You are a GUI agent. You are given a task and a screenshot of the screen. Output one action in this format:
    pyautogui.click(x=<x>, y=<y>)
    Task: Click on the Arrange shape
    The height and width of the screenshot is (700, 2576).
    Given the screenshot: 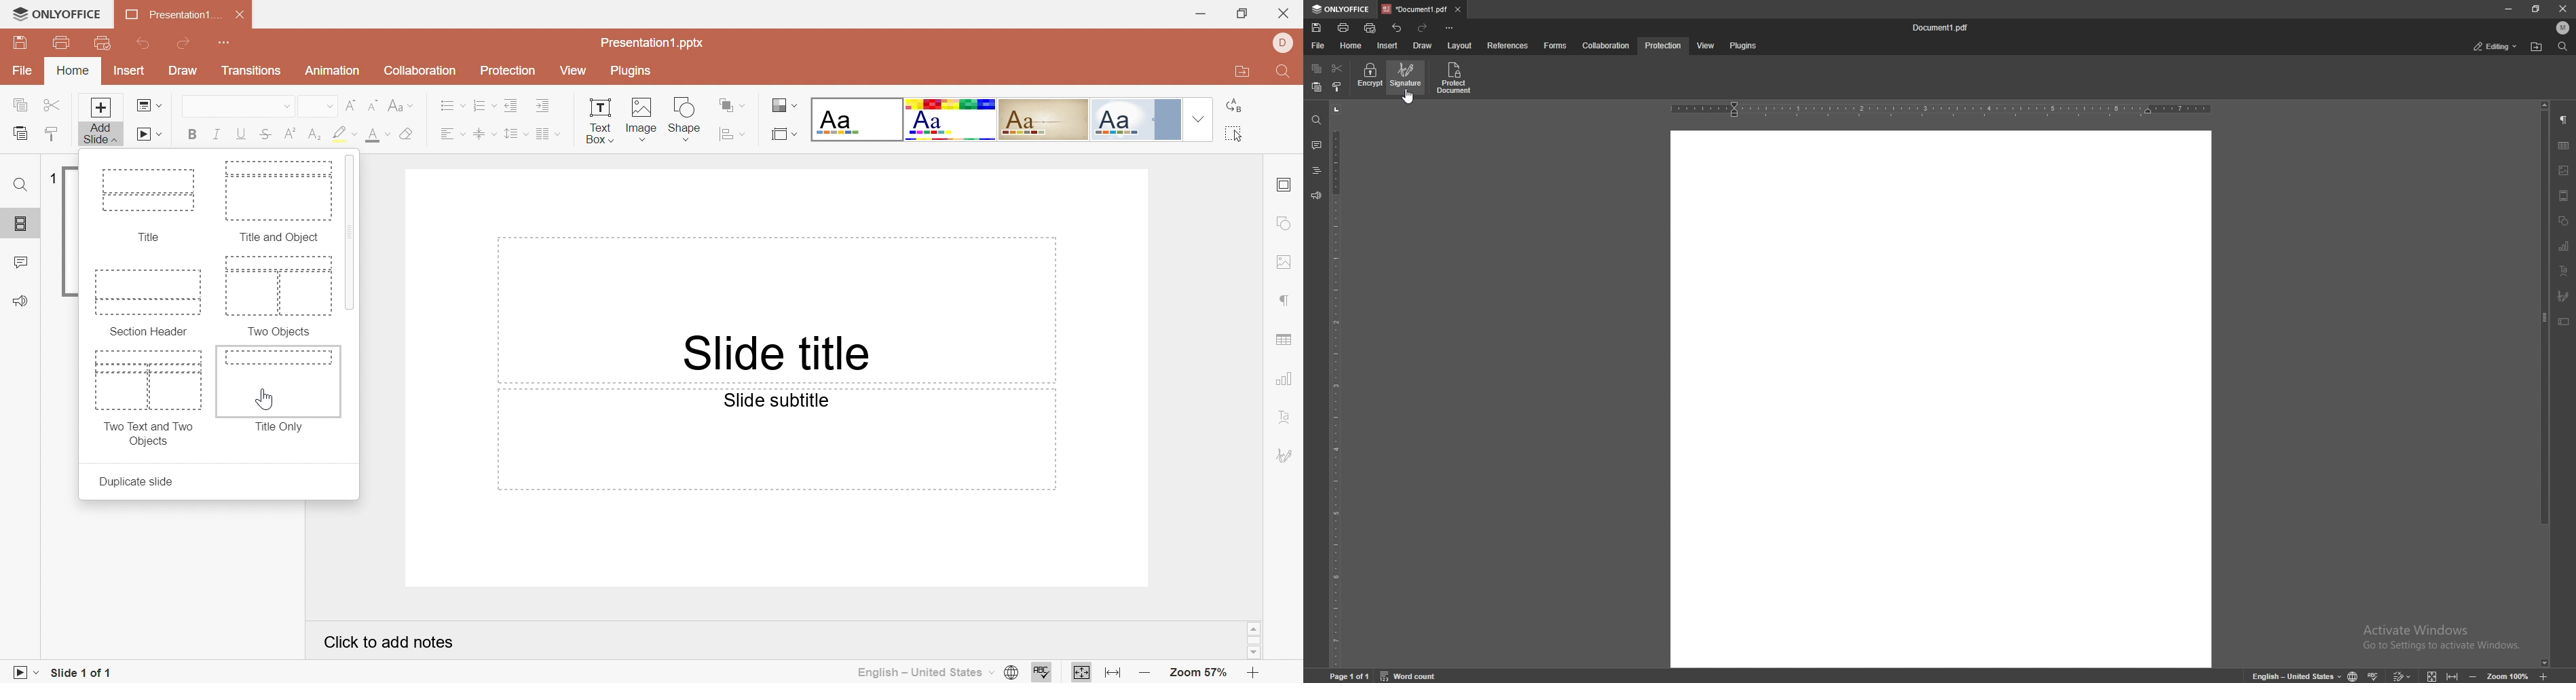 What is the action you would take?
    pyautogui.click(x=728, y=103)
    